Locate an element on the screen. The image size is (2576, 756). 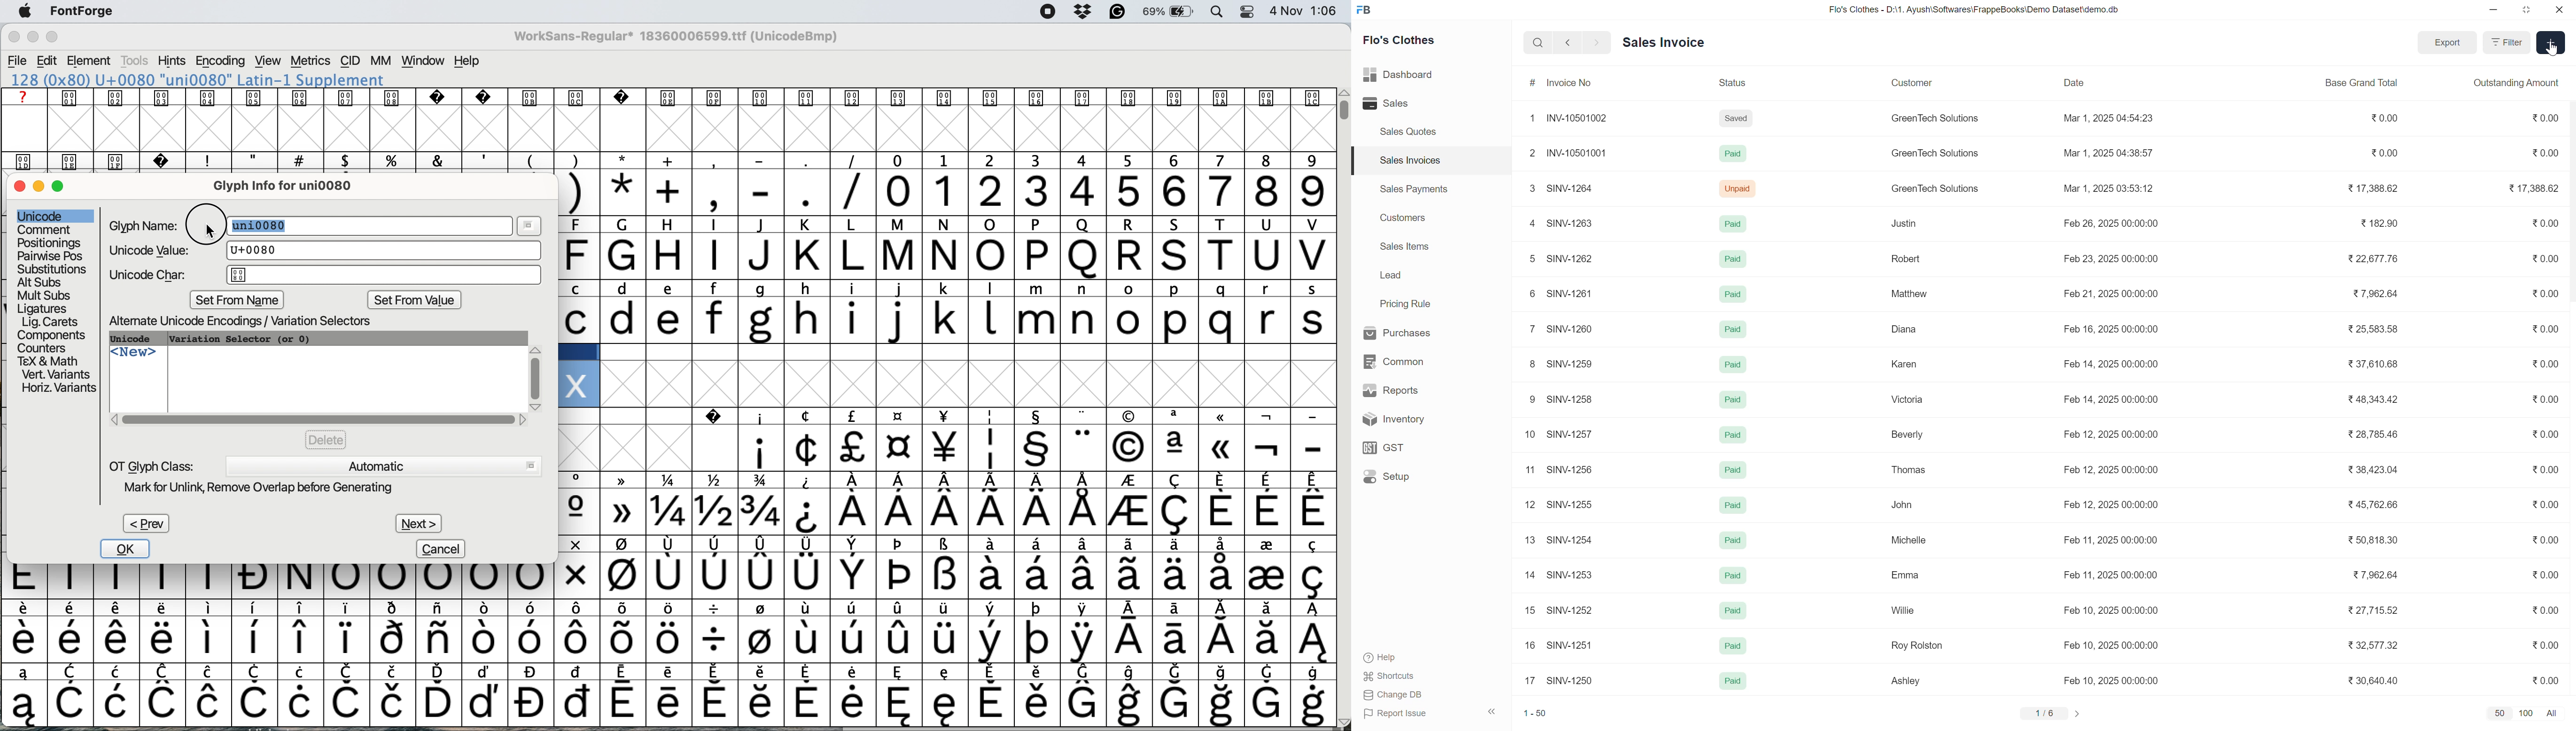
prev is located at coordinates (145, 523).